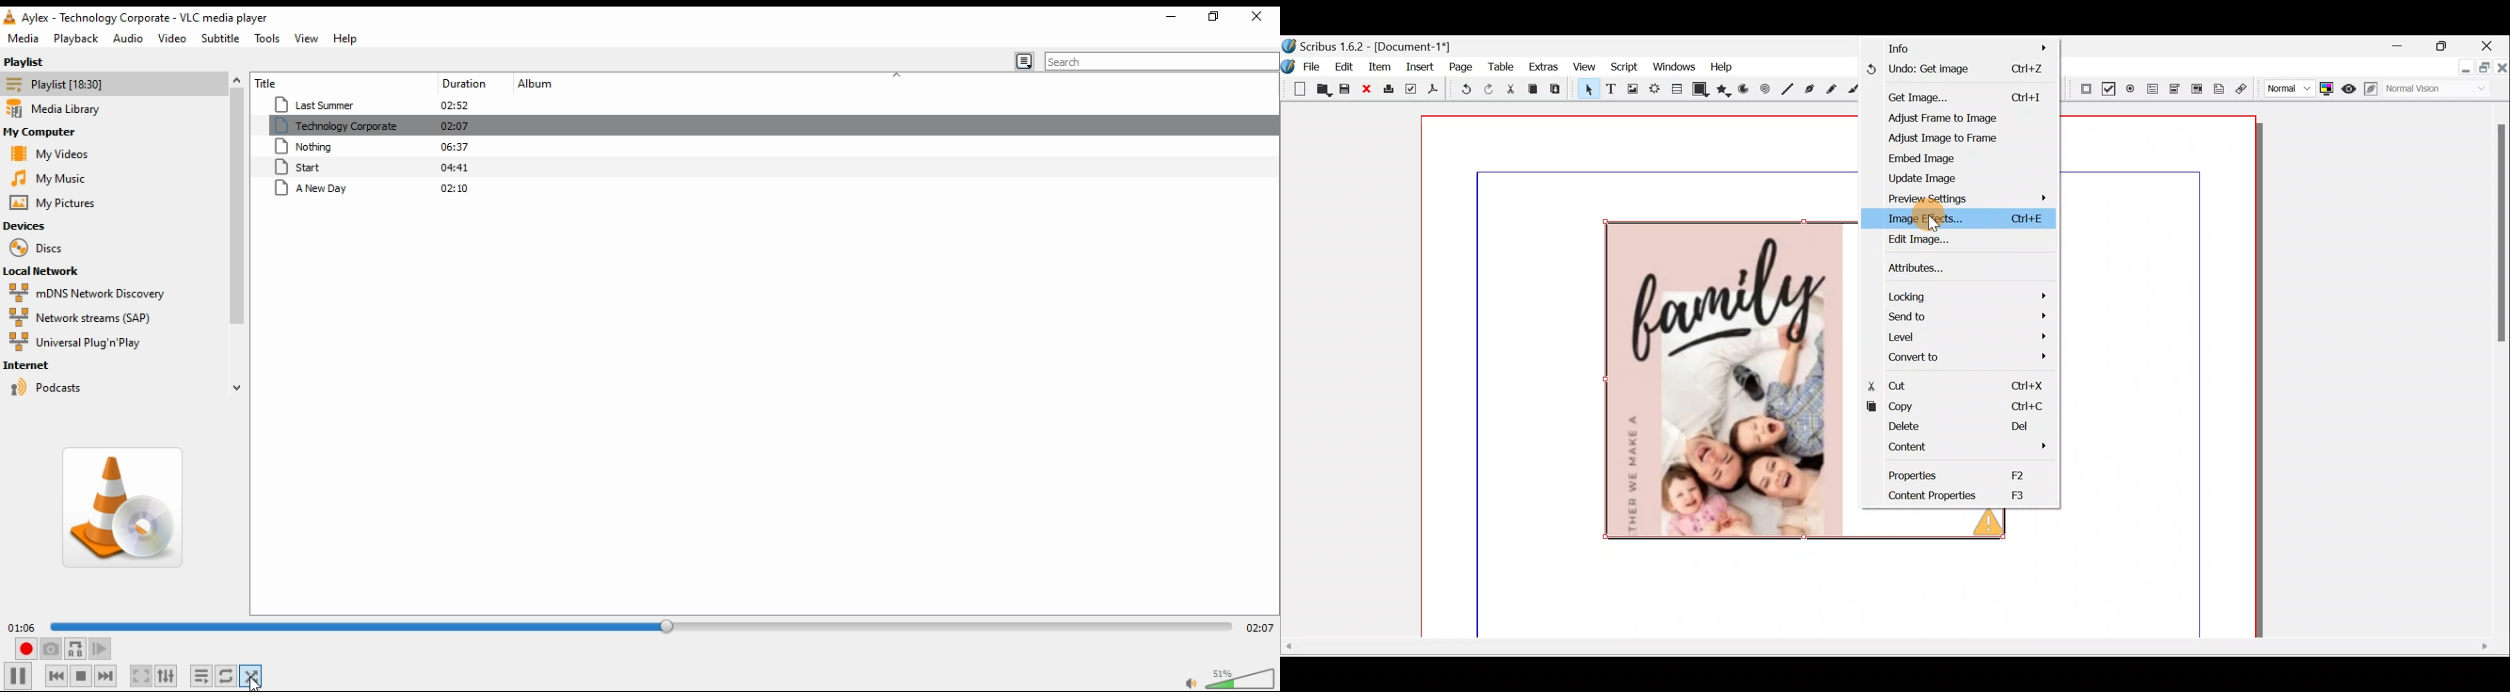 The height and width of the screenshot is (700, 2520). What do you see at coordinates (43, 272) in the screenshot?
I see `local network` at bounding box center [43, 272].